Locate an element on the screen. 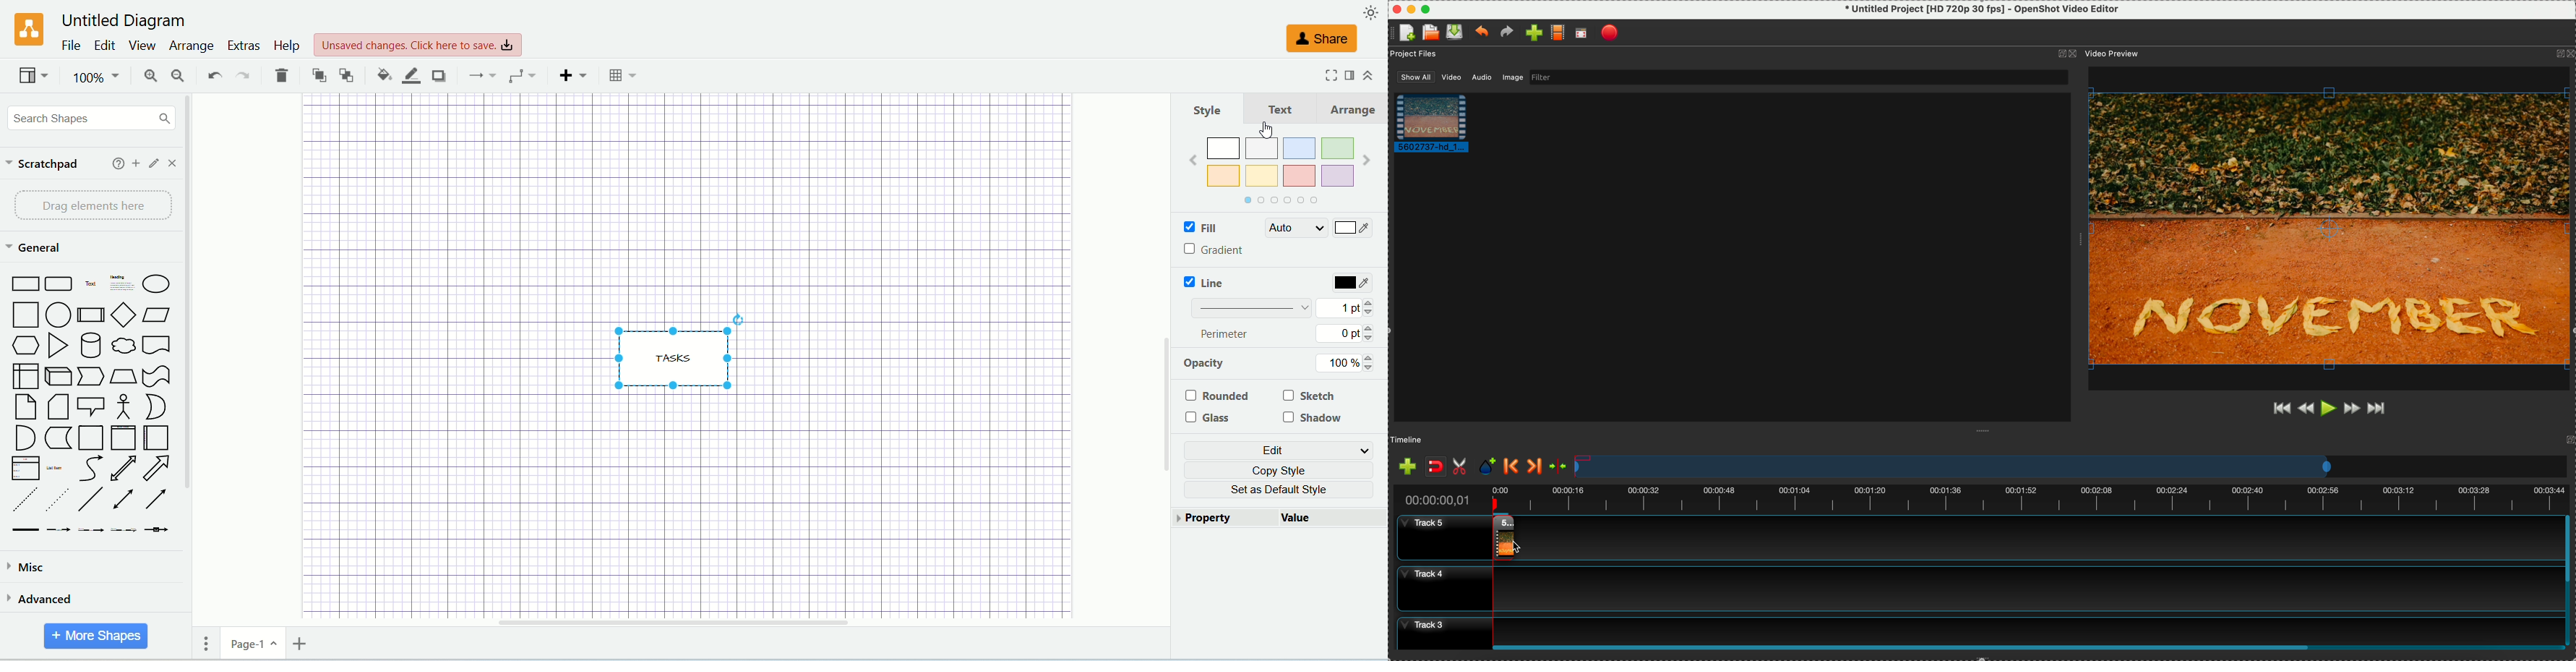 The height and width of the screenshot is (672, 2576). copy style is located at coordinates (1281, 469).